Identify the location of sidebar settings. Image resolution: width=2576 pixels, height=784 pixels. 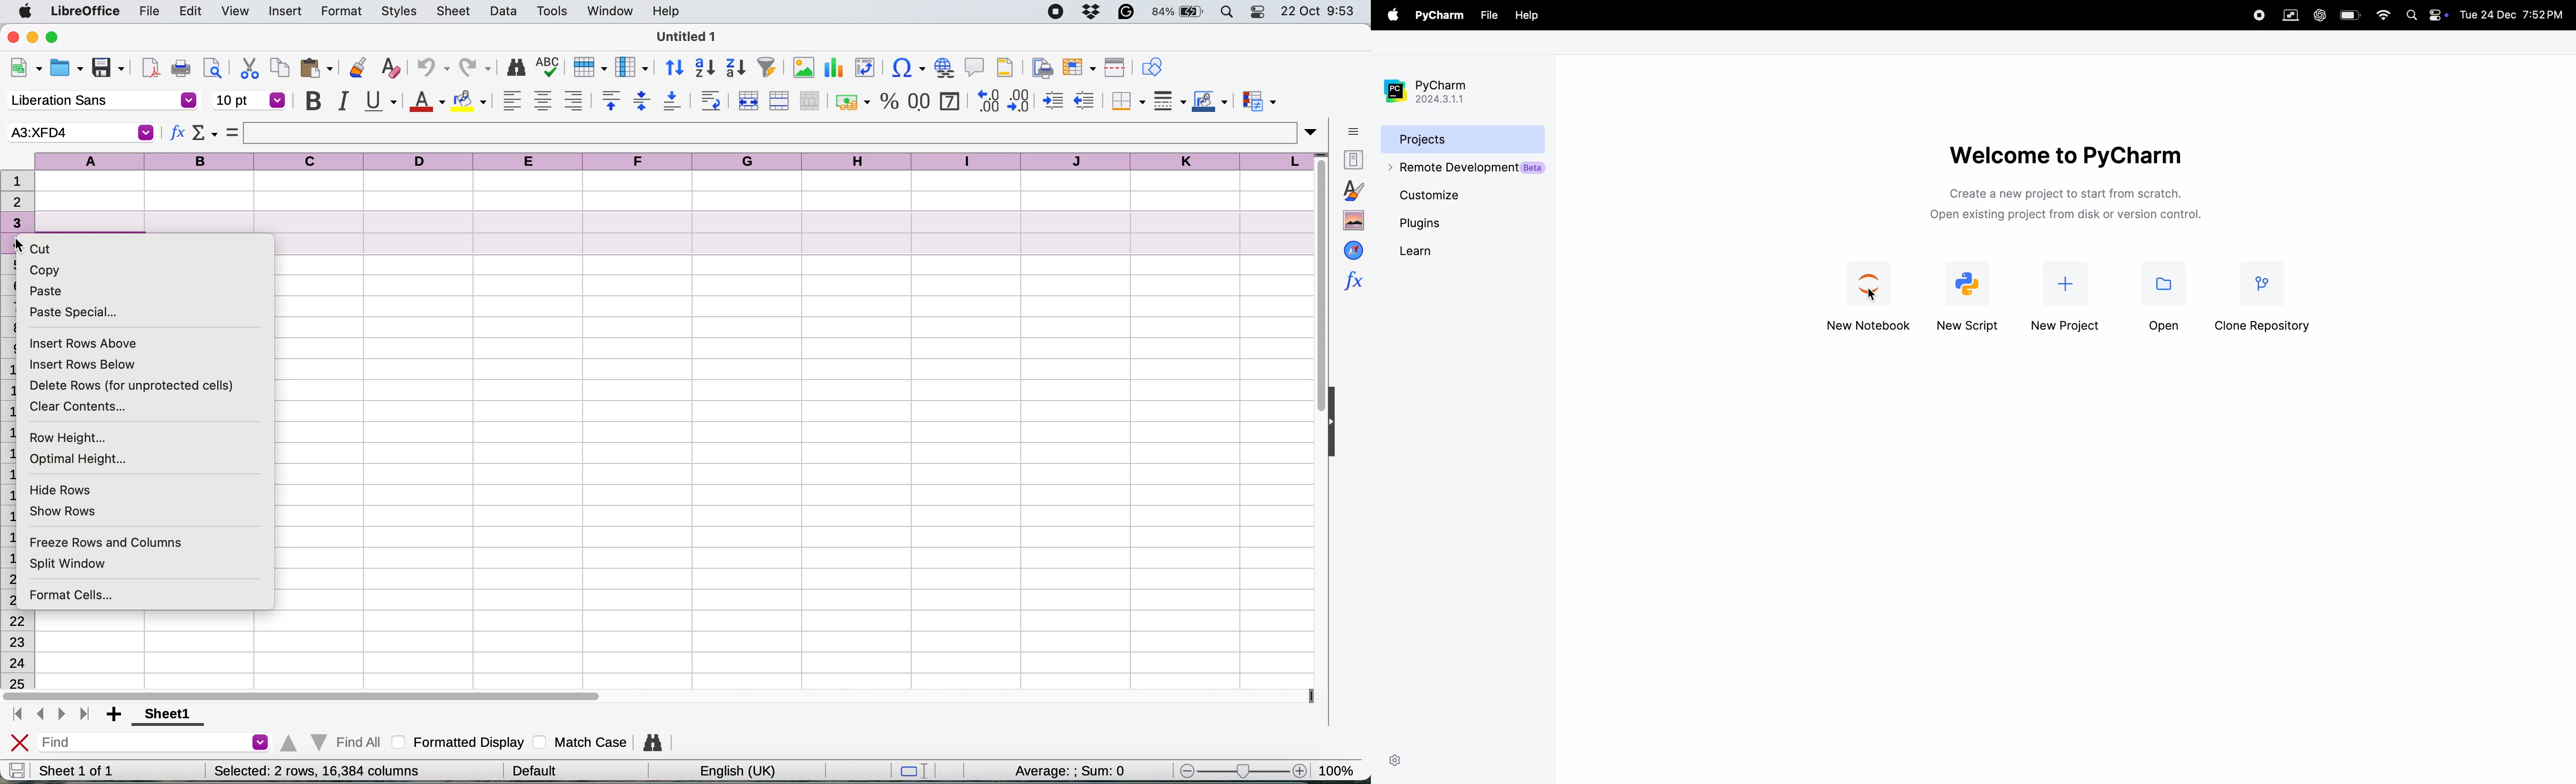
(1353, 131).